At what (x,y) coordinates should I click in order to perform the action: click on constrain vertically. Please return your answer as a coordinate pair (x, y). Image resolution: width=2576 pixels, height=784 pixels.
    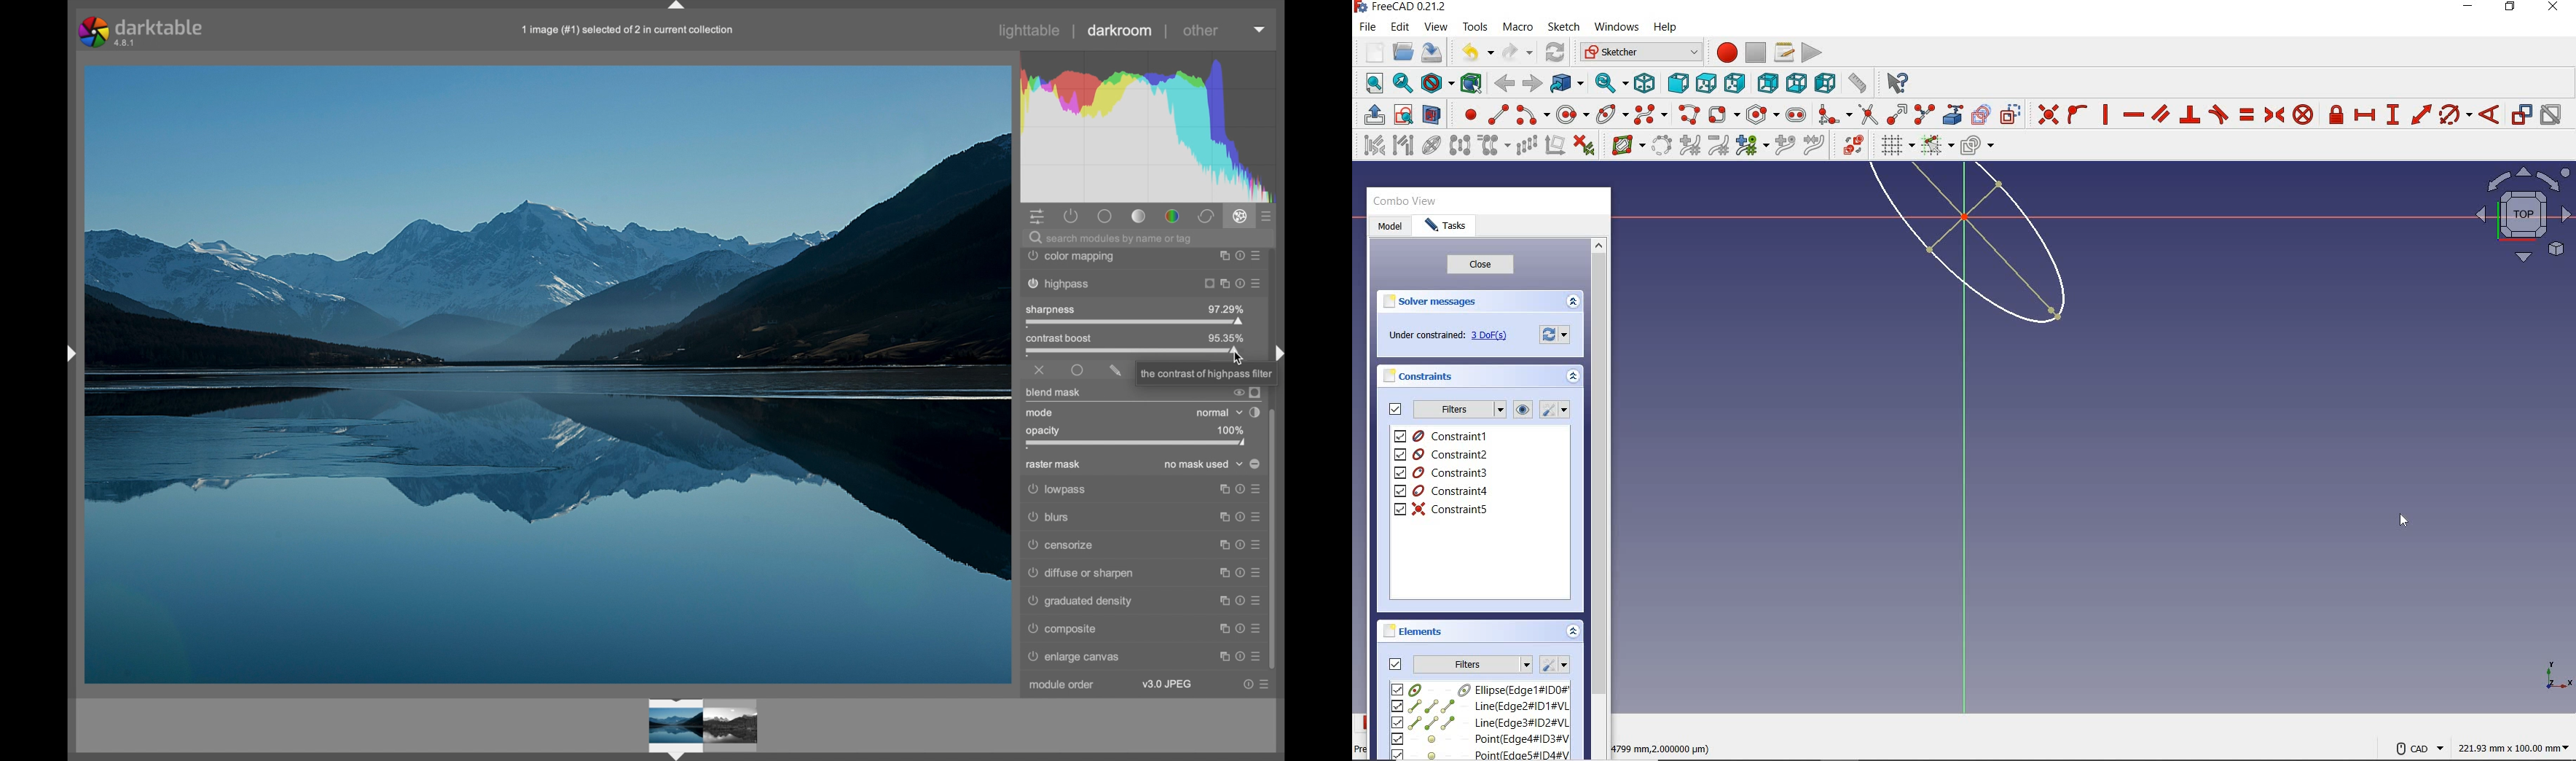
    Looking at the image, I should click on (2105, 114).